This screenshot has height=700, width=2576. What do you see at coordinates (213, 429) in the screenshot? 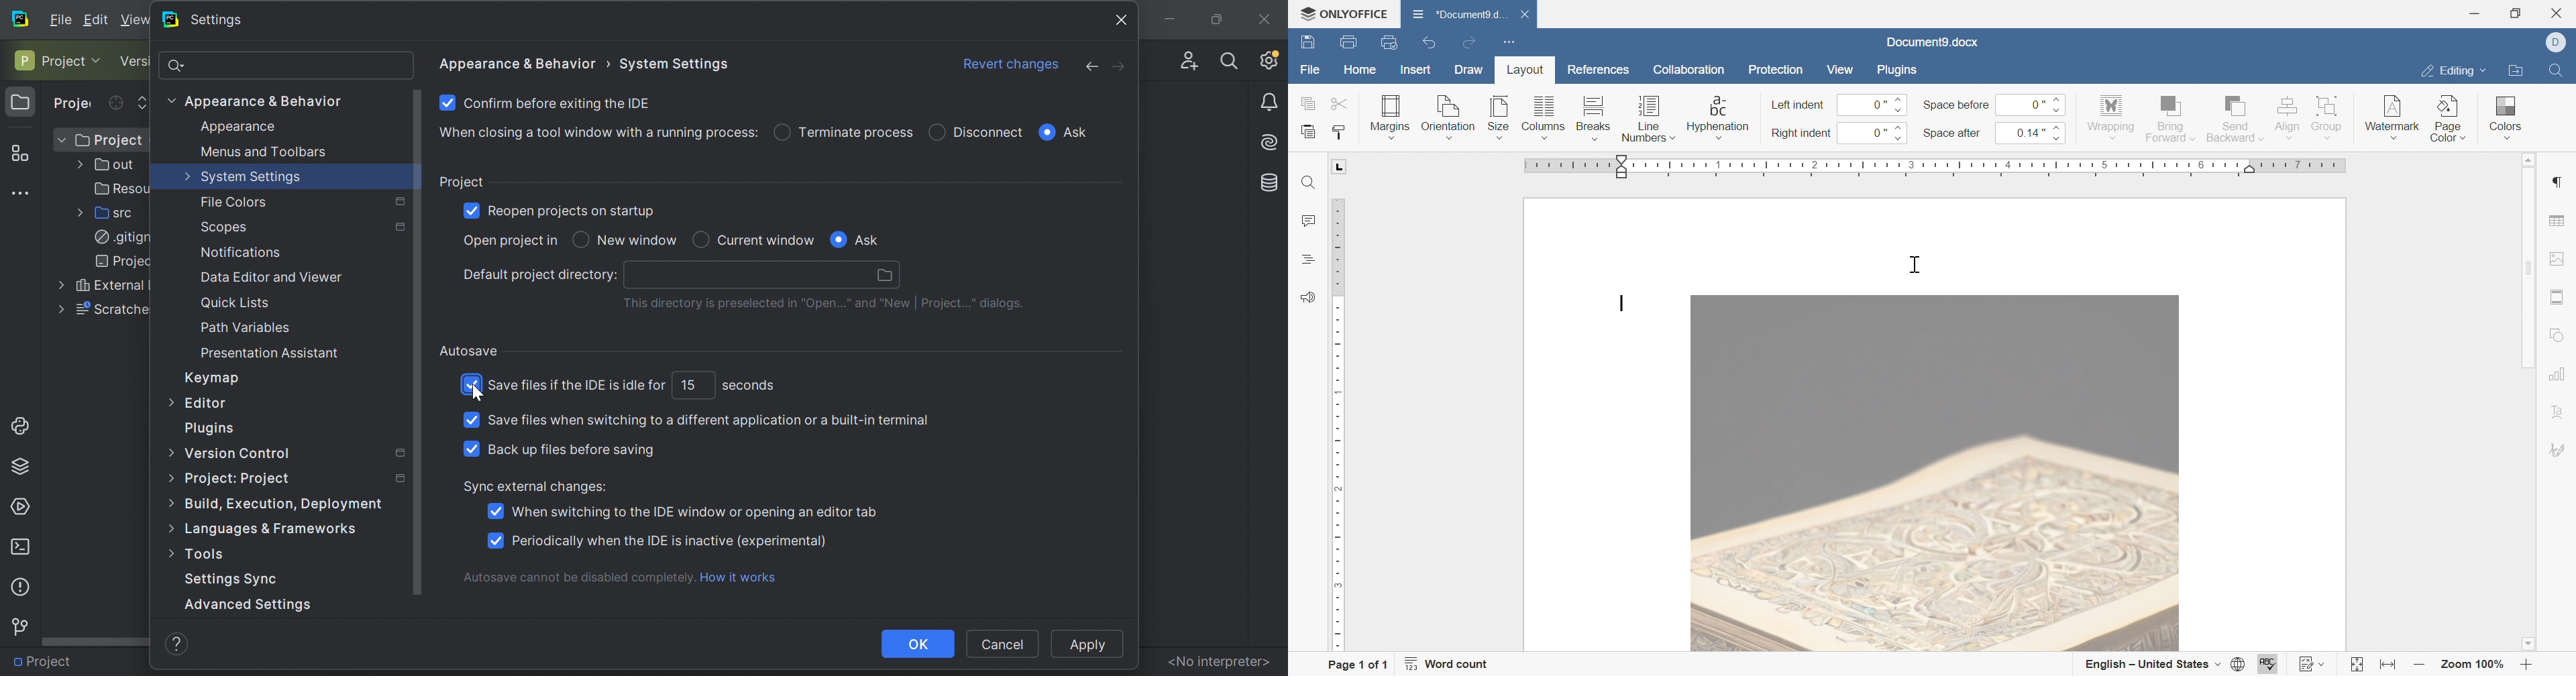
I see `Plugins` at bounding box center [213, 429].